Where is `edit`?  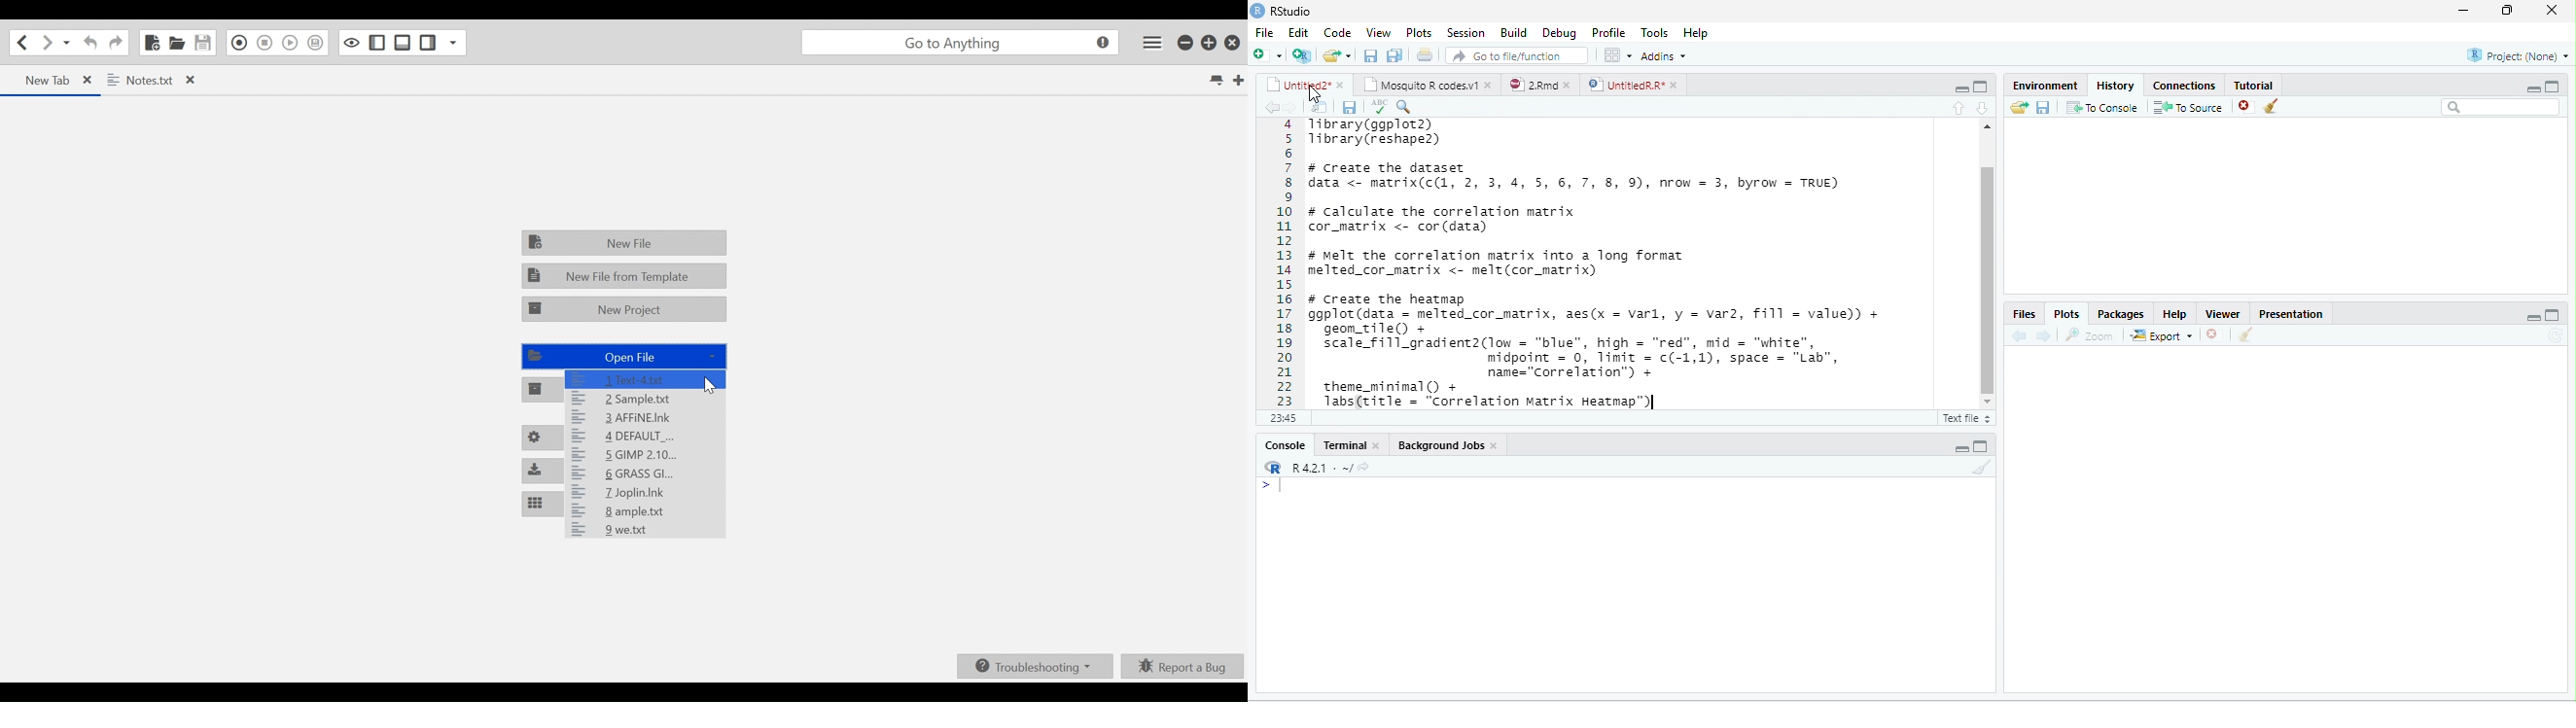
edit is located at coordinates (1298, 33).